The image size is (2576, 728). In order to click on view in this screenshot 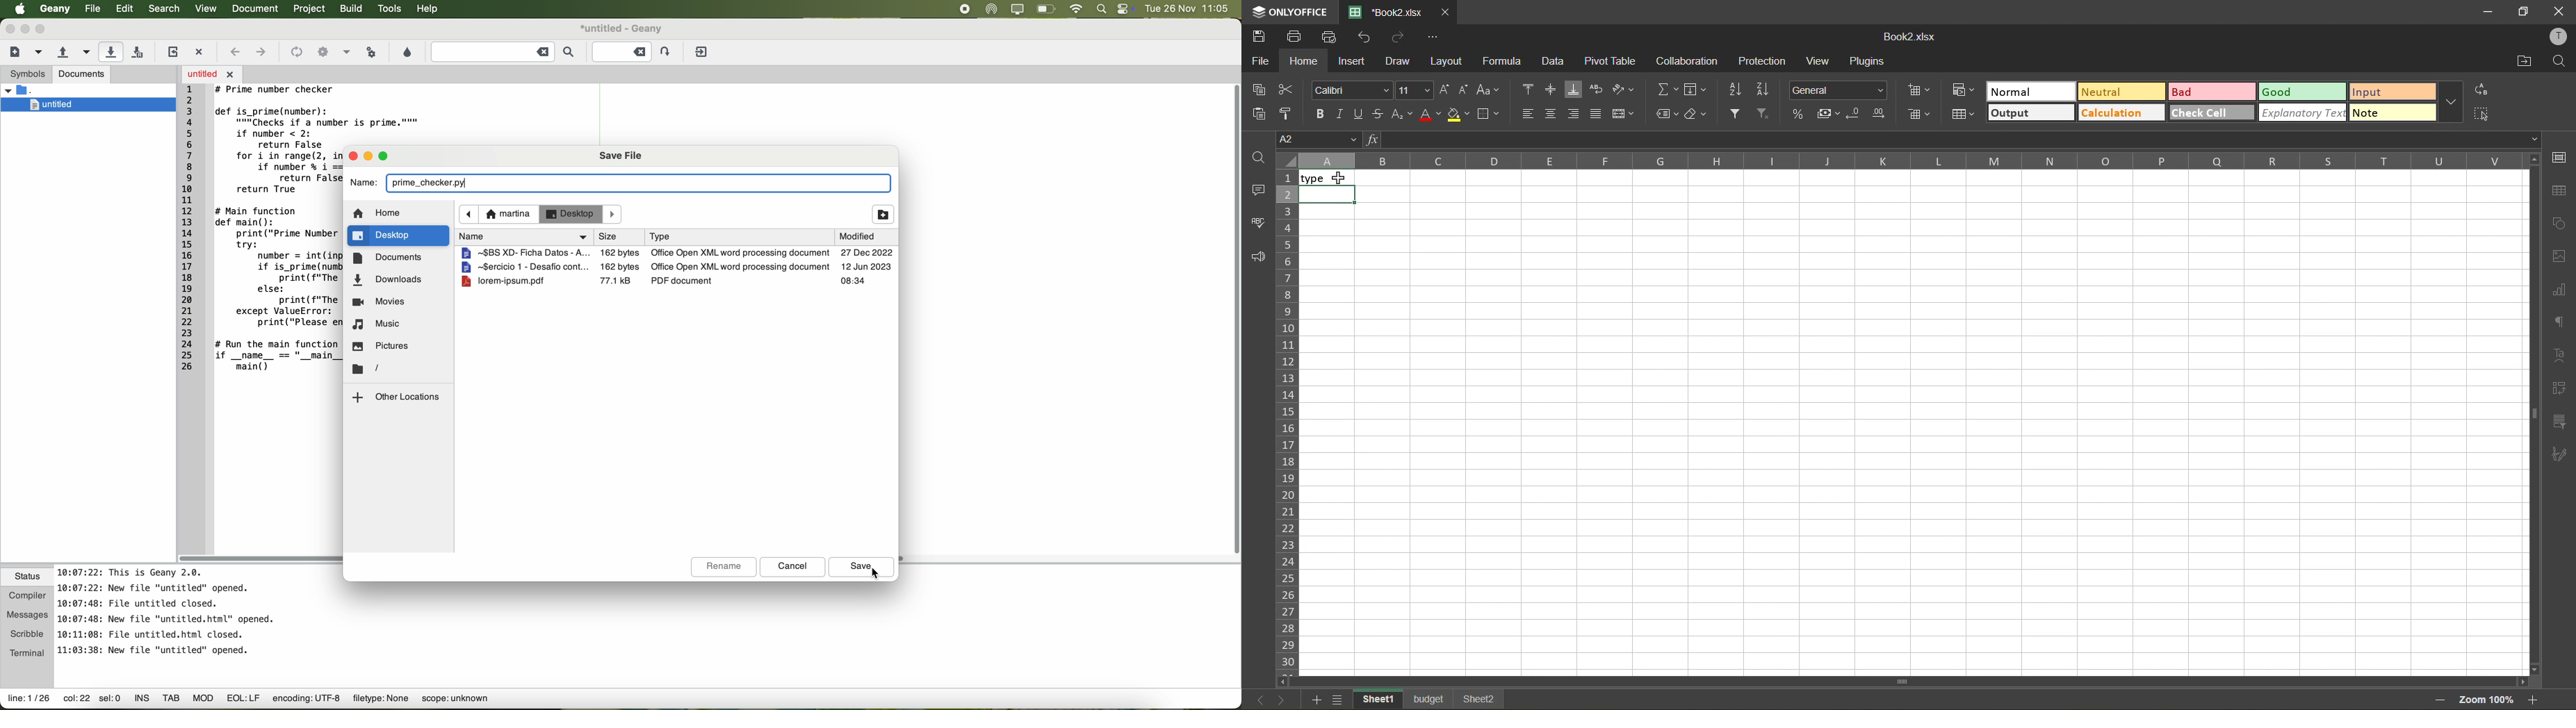, I will do `click(1817, 63)`.